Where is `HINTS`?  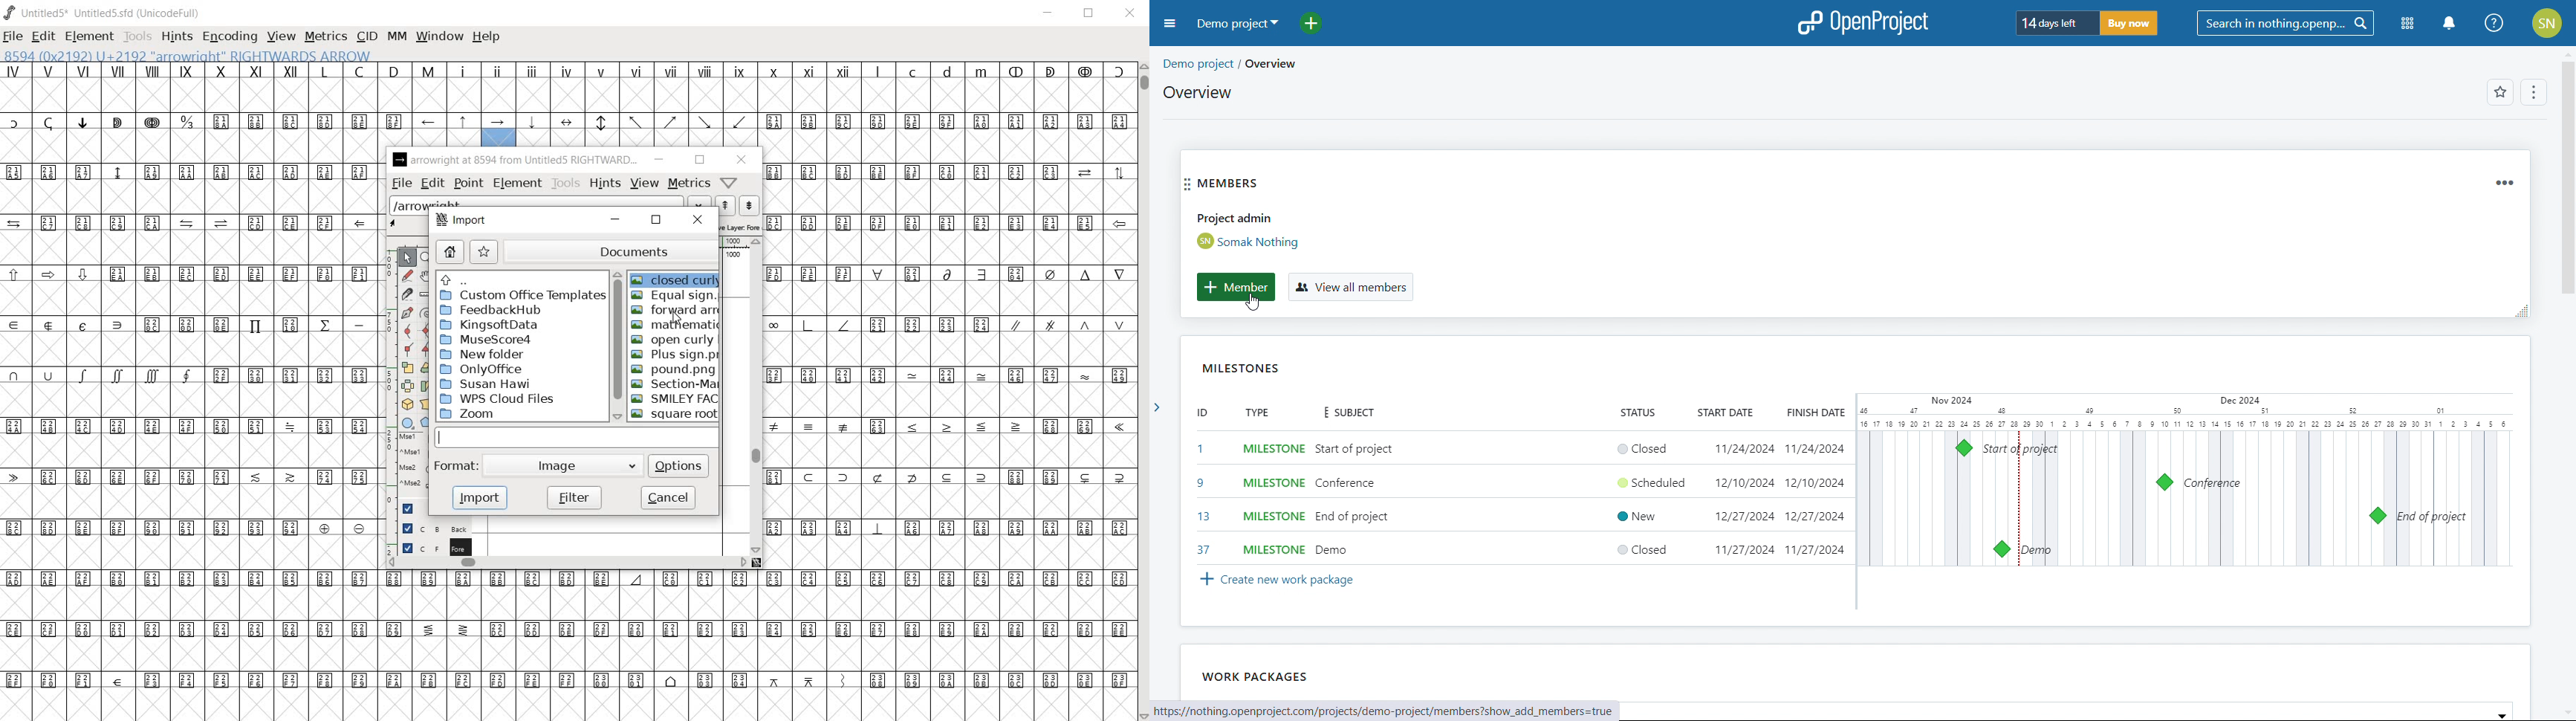
HINTS is located at coordinates (175, 36).